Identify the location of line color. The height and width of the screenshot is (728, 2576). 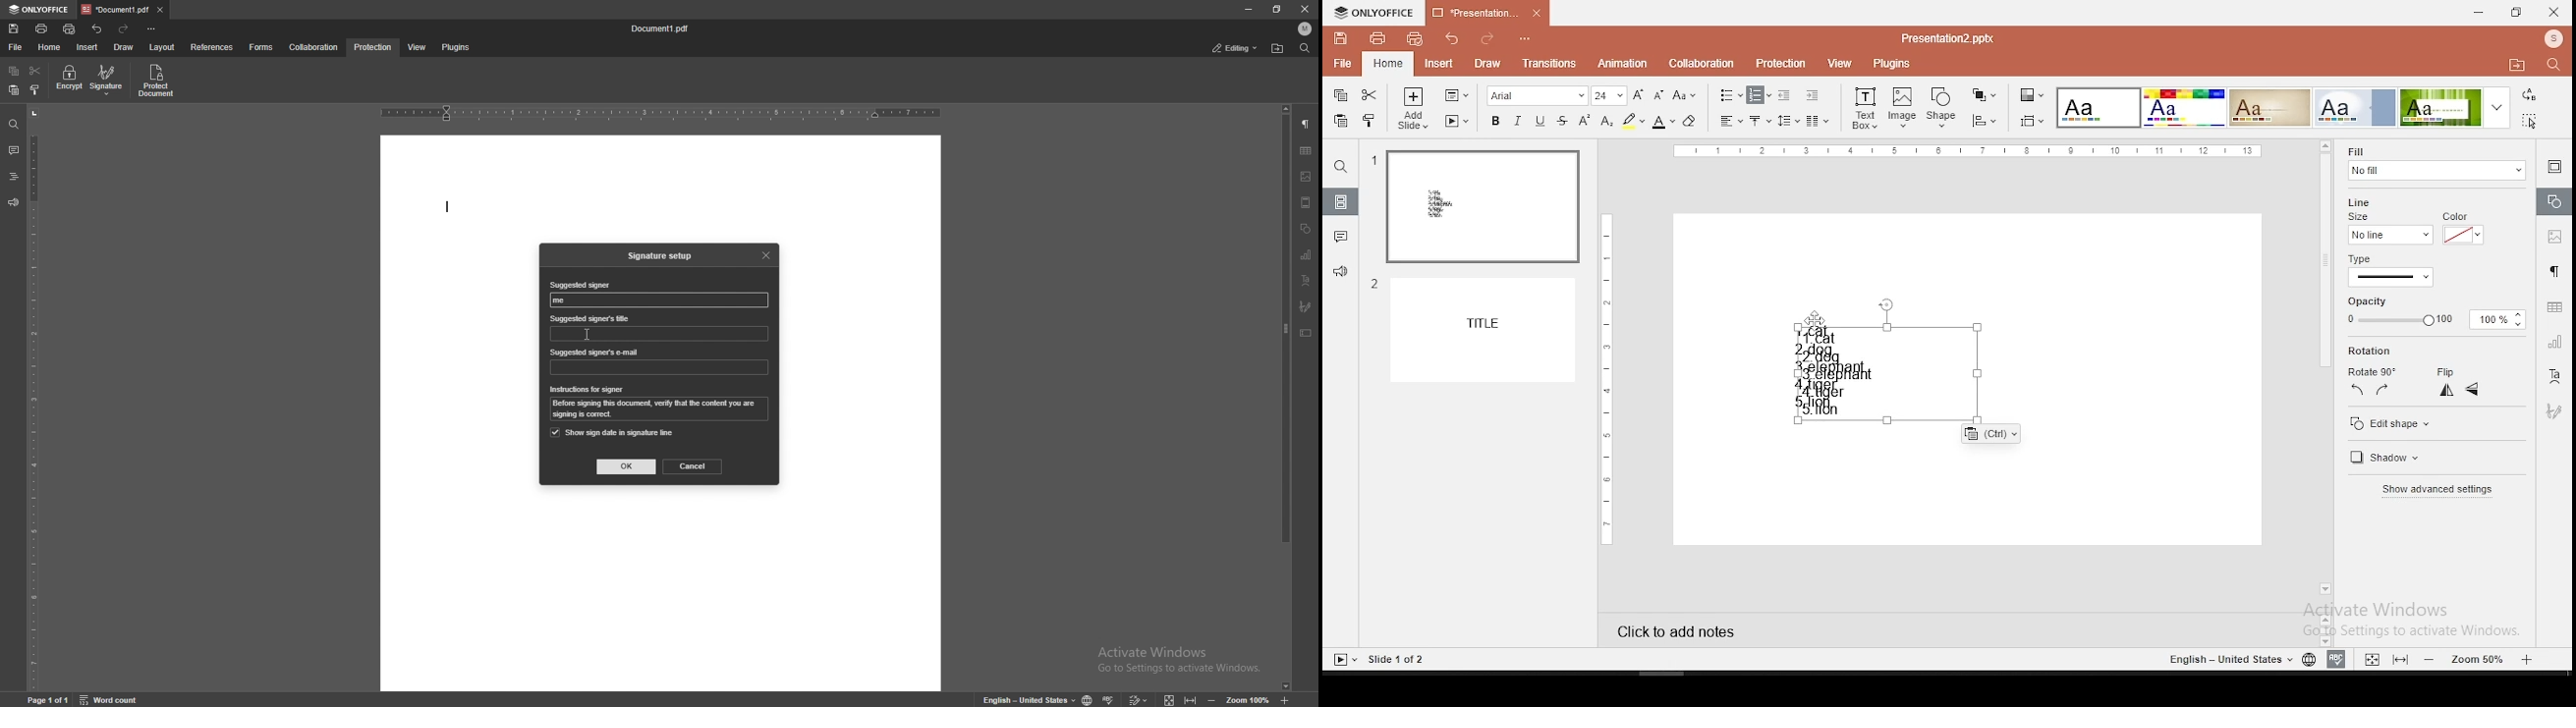
(2462, 229).